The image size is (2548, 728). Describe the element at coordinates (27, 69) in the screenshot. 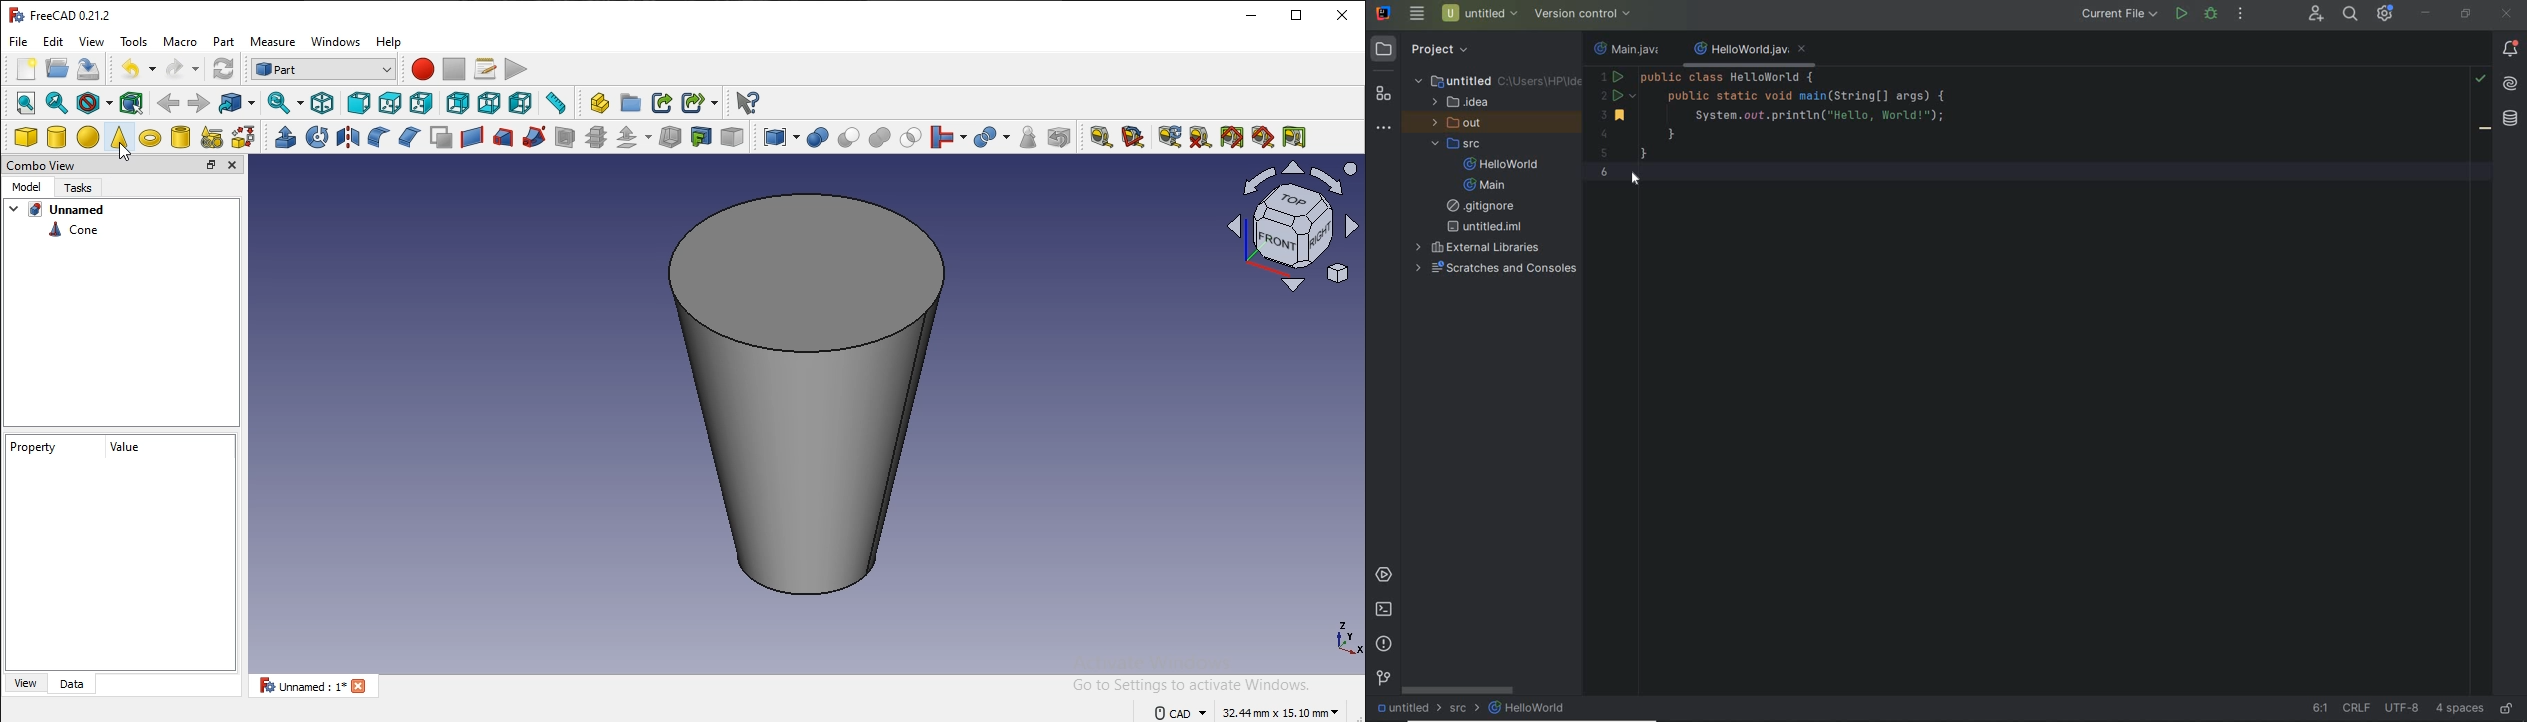

I see `new` at that location.